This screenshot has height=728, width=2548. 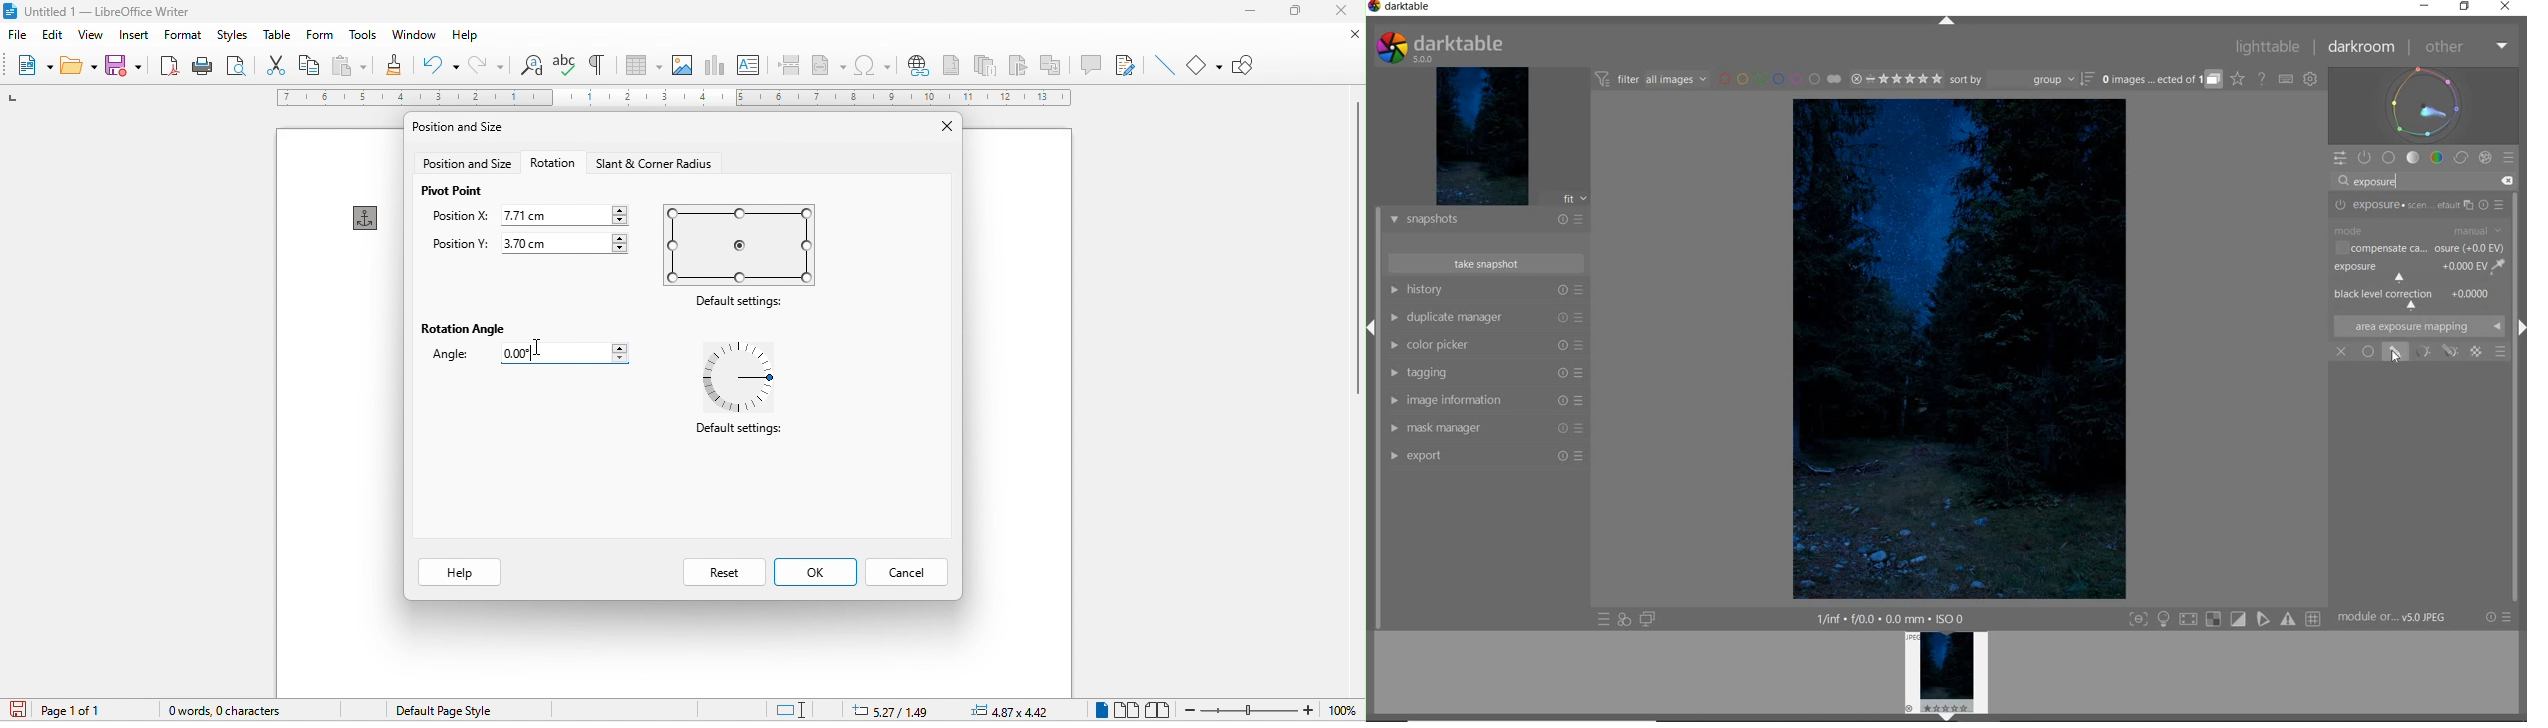 What do you see at coordinates (10, 11) in the screenshot?
I see `libreoffice logo` at bounding box center [10, 11].